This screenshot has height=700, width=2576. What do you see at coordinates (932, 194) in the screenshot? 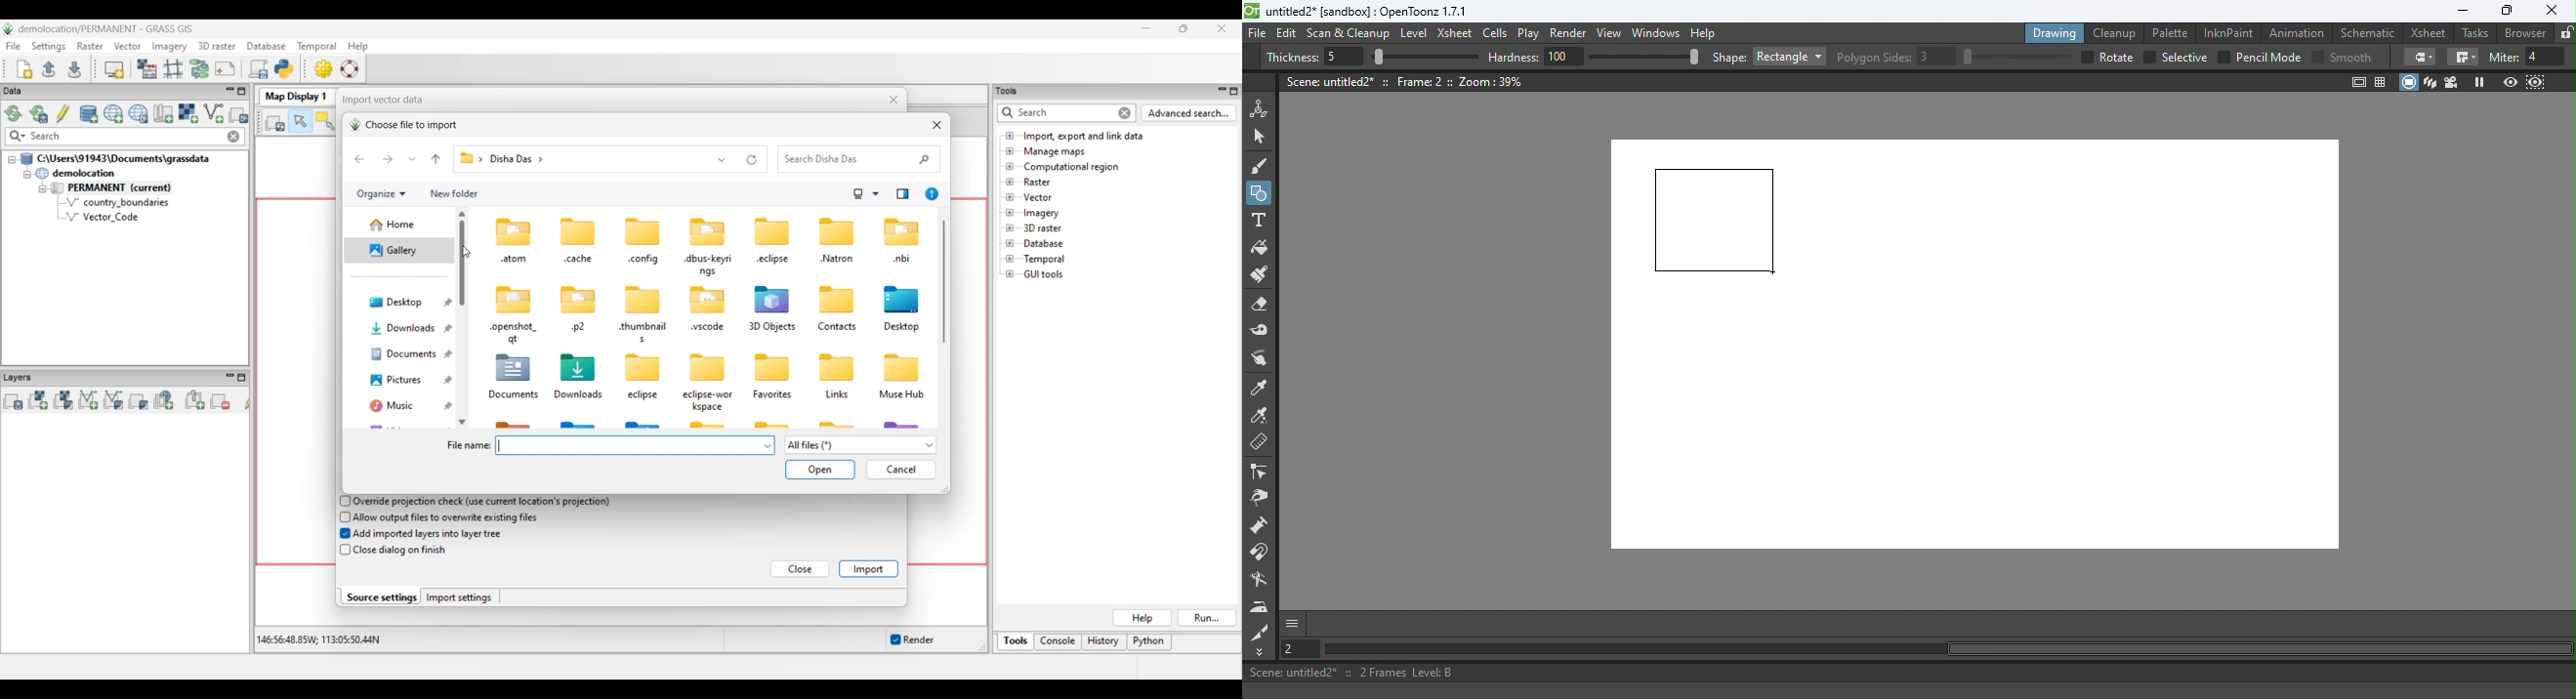
I see `Get help` at bounding box center [932, 194].